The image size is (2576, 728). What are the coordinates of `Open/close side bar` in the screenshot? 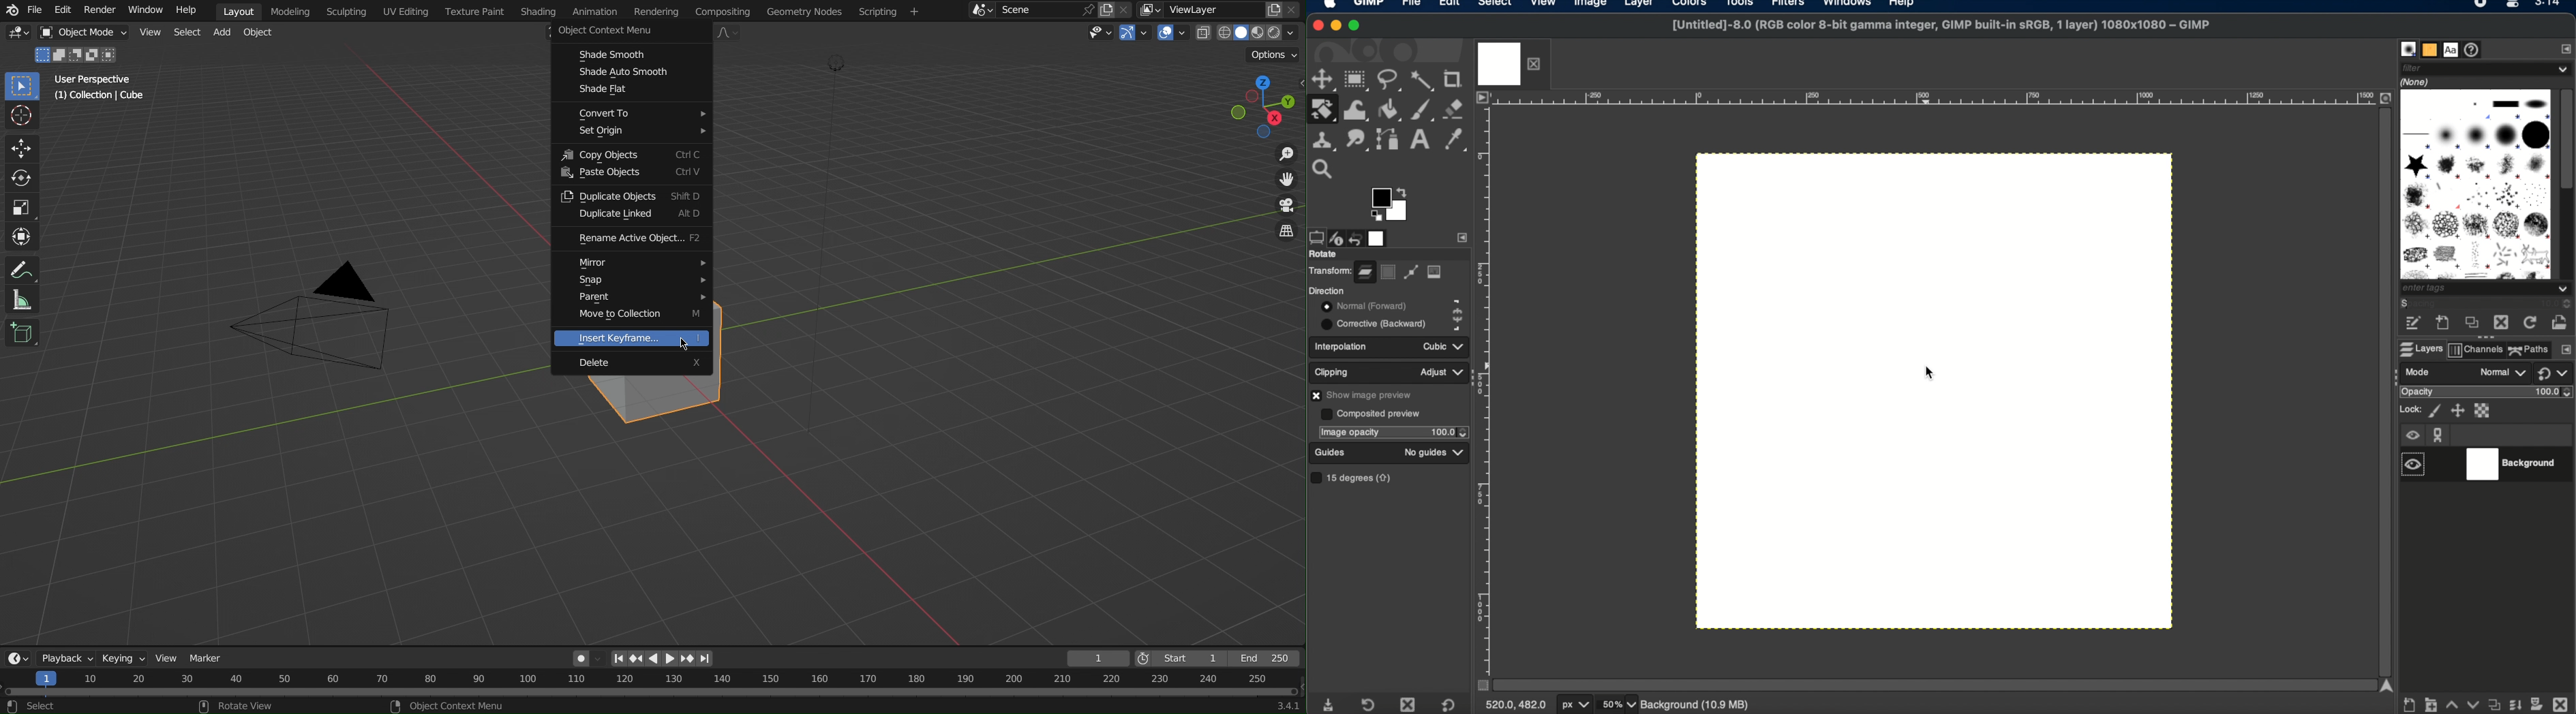 It's located at (1298, 95).